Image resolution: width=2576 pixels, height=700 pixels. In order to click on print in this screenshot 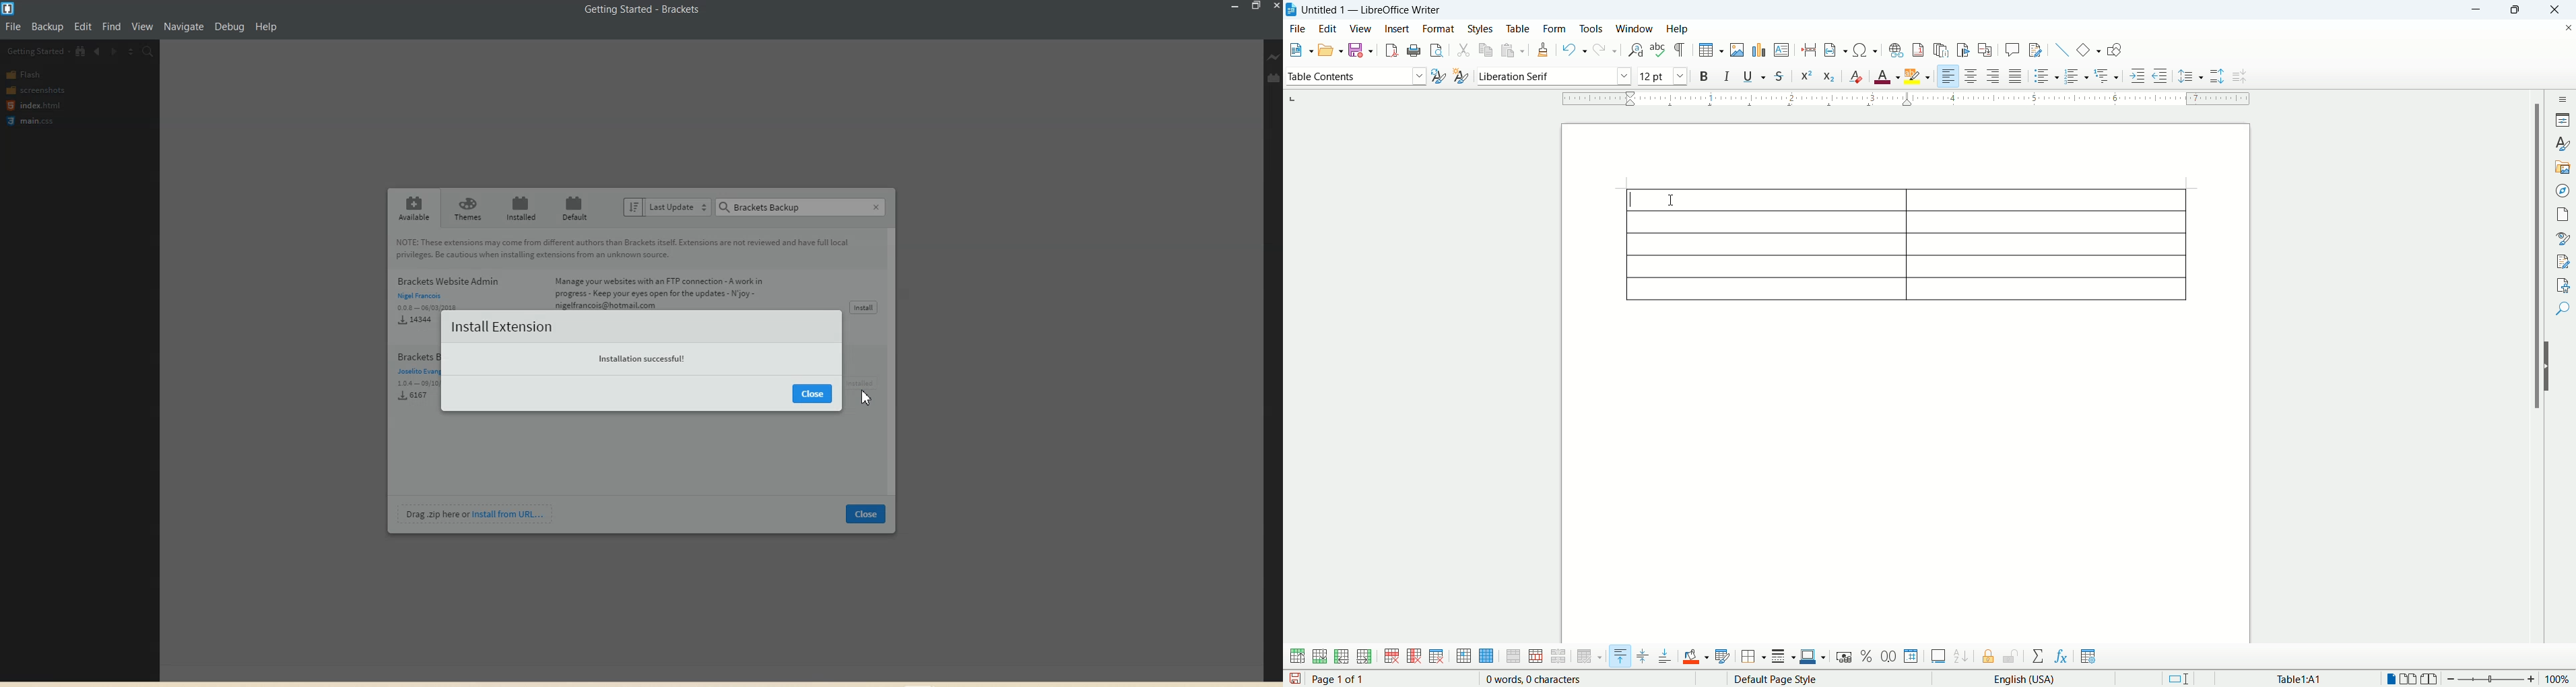, I will do `click(1414, 50)`.